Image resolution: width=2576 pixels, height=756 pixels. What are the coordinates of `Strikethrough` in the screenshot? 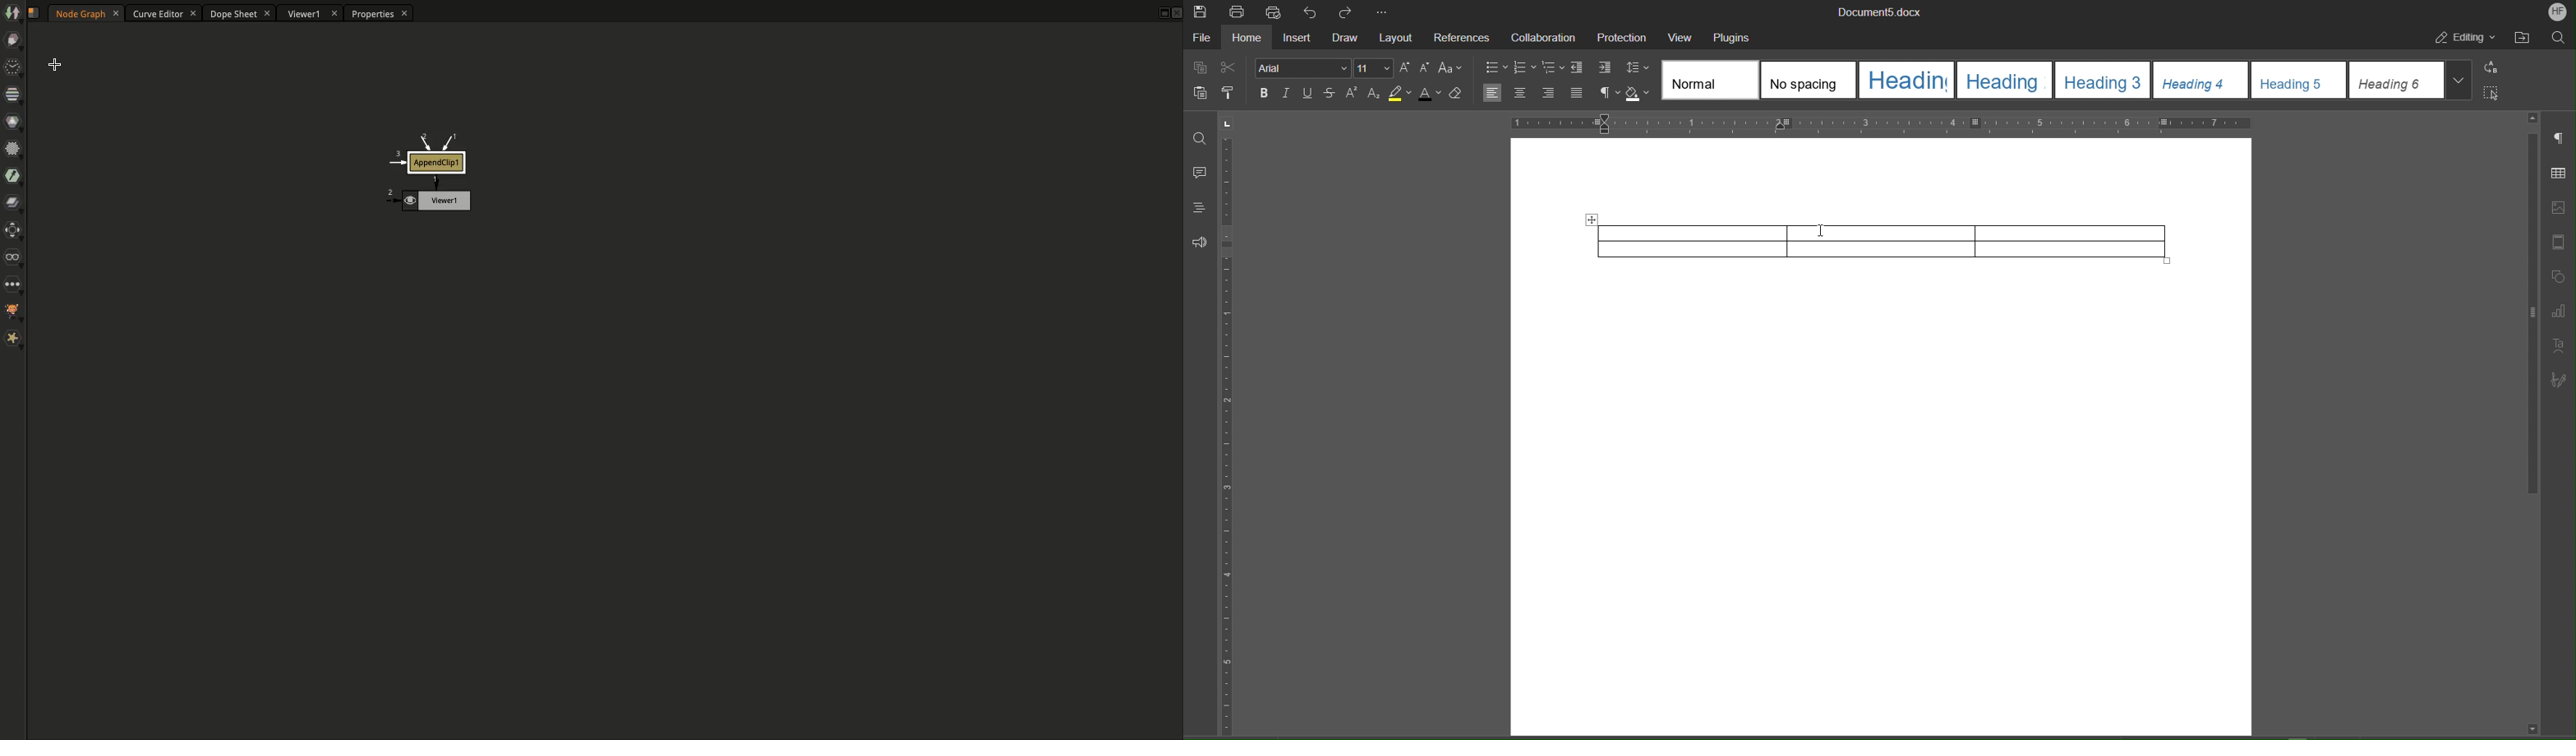 It's located at (1331, 94).